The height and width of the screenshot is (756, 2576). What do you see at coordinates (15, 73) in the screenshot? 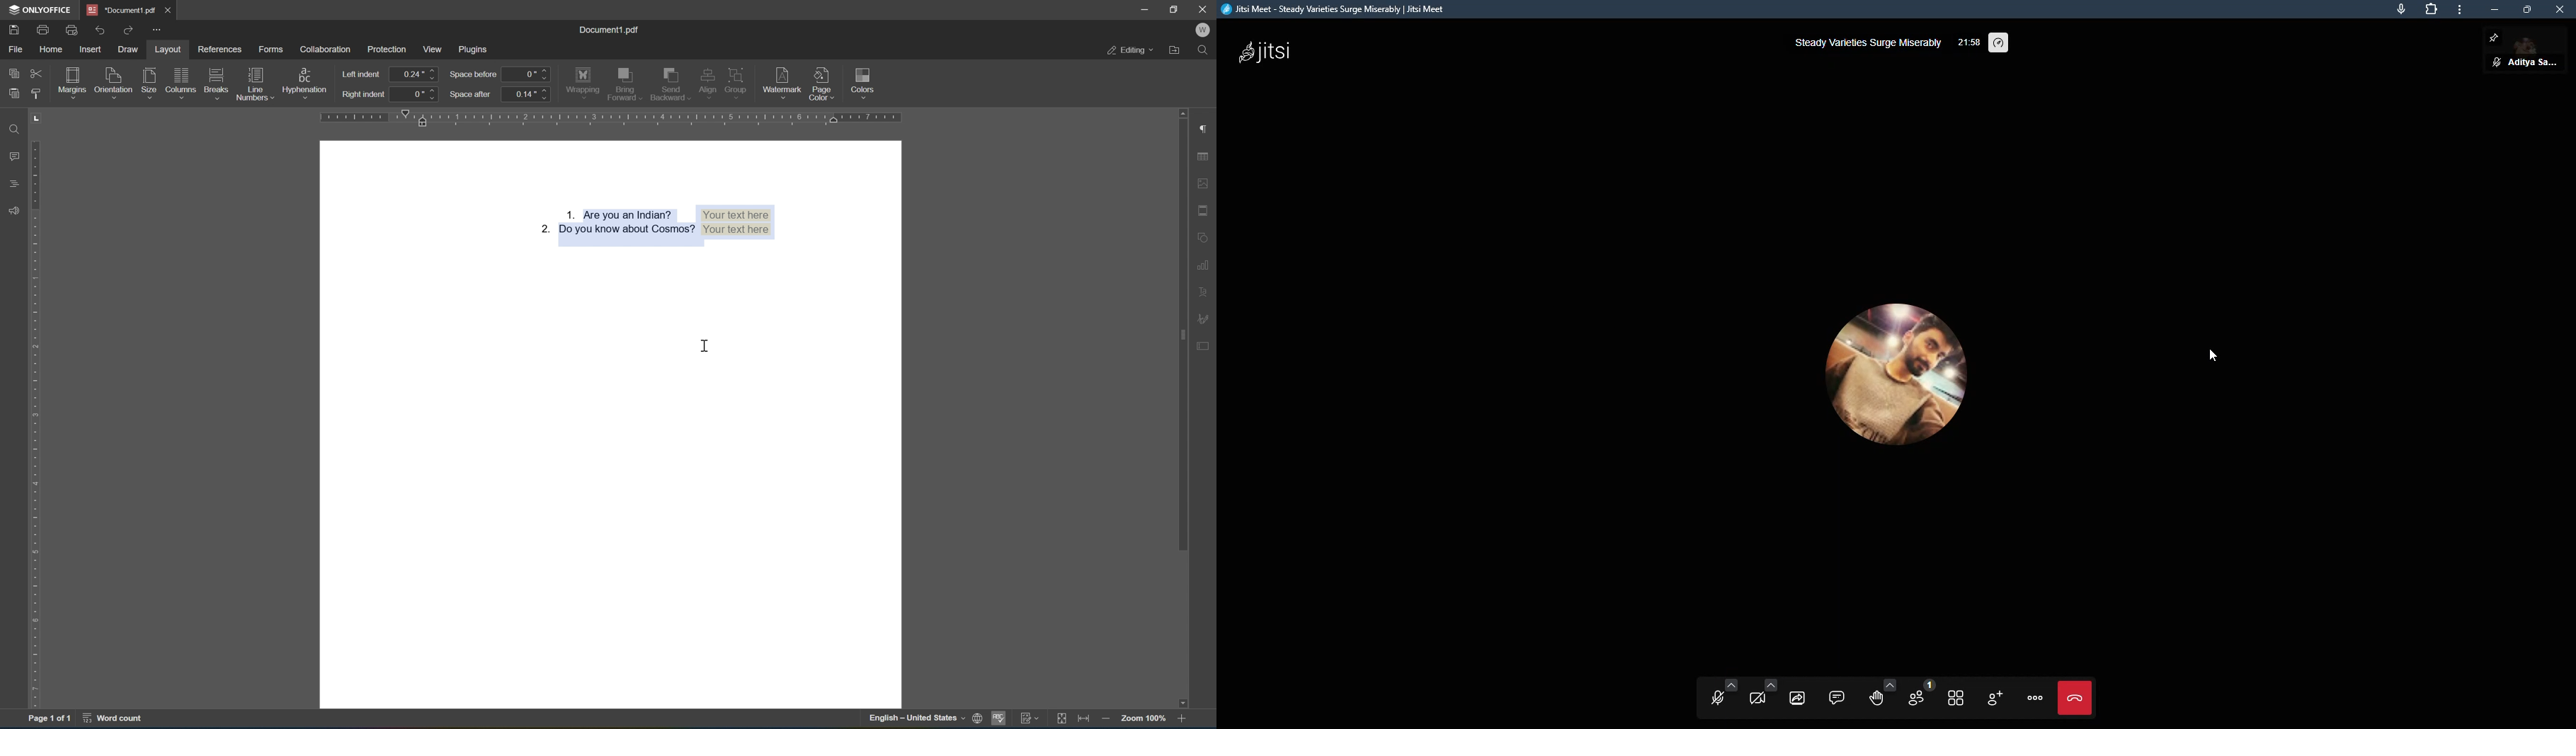
I see `copy` at bounding box center [15, 73].